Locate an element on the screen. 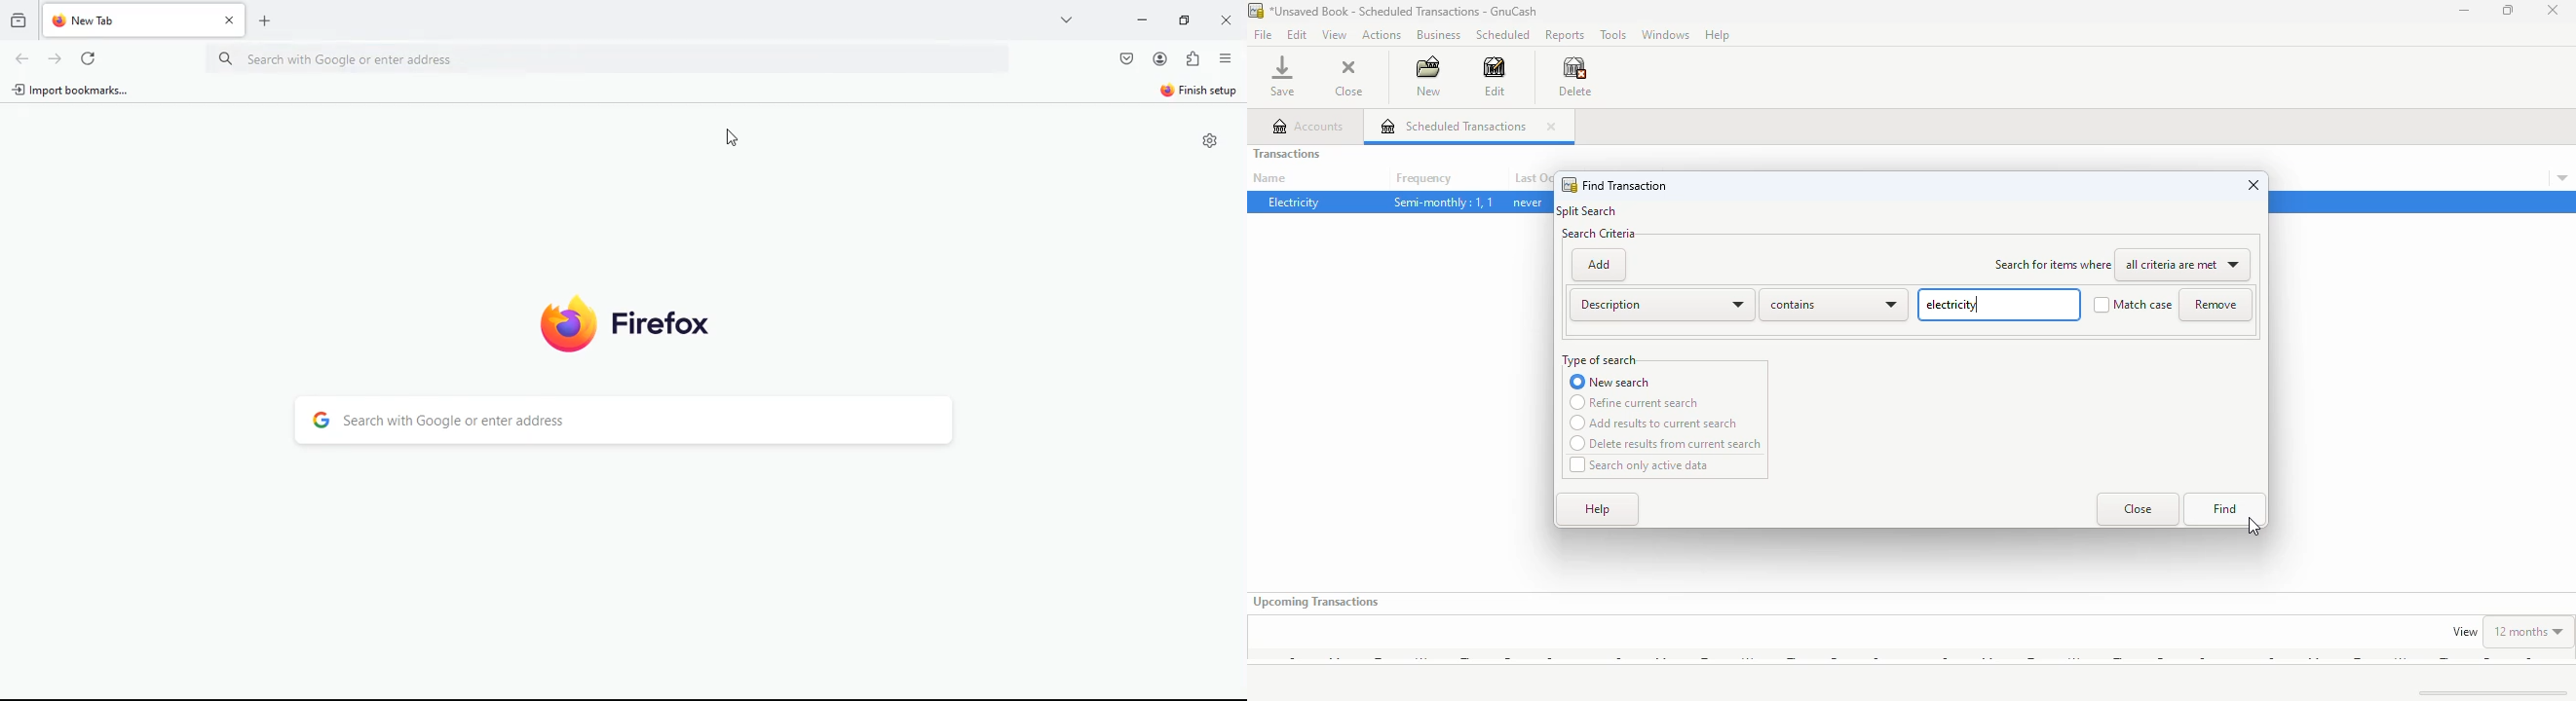 This screenshot has width=2576, height=728. search only active data is located at coordinates (1641, 465).